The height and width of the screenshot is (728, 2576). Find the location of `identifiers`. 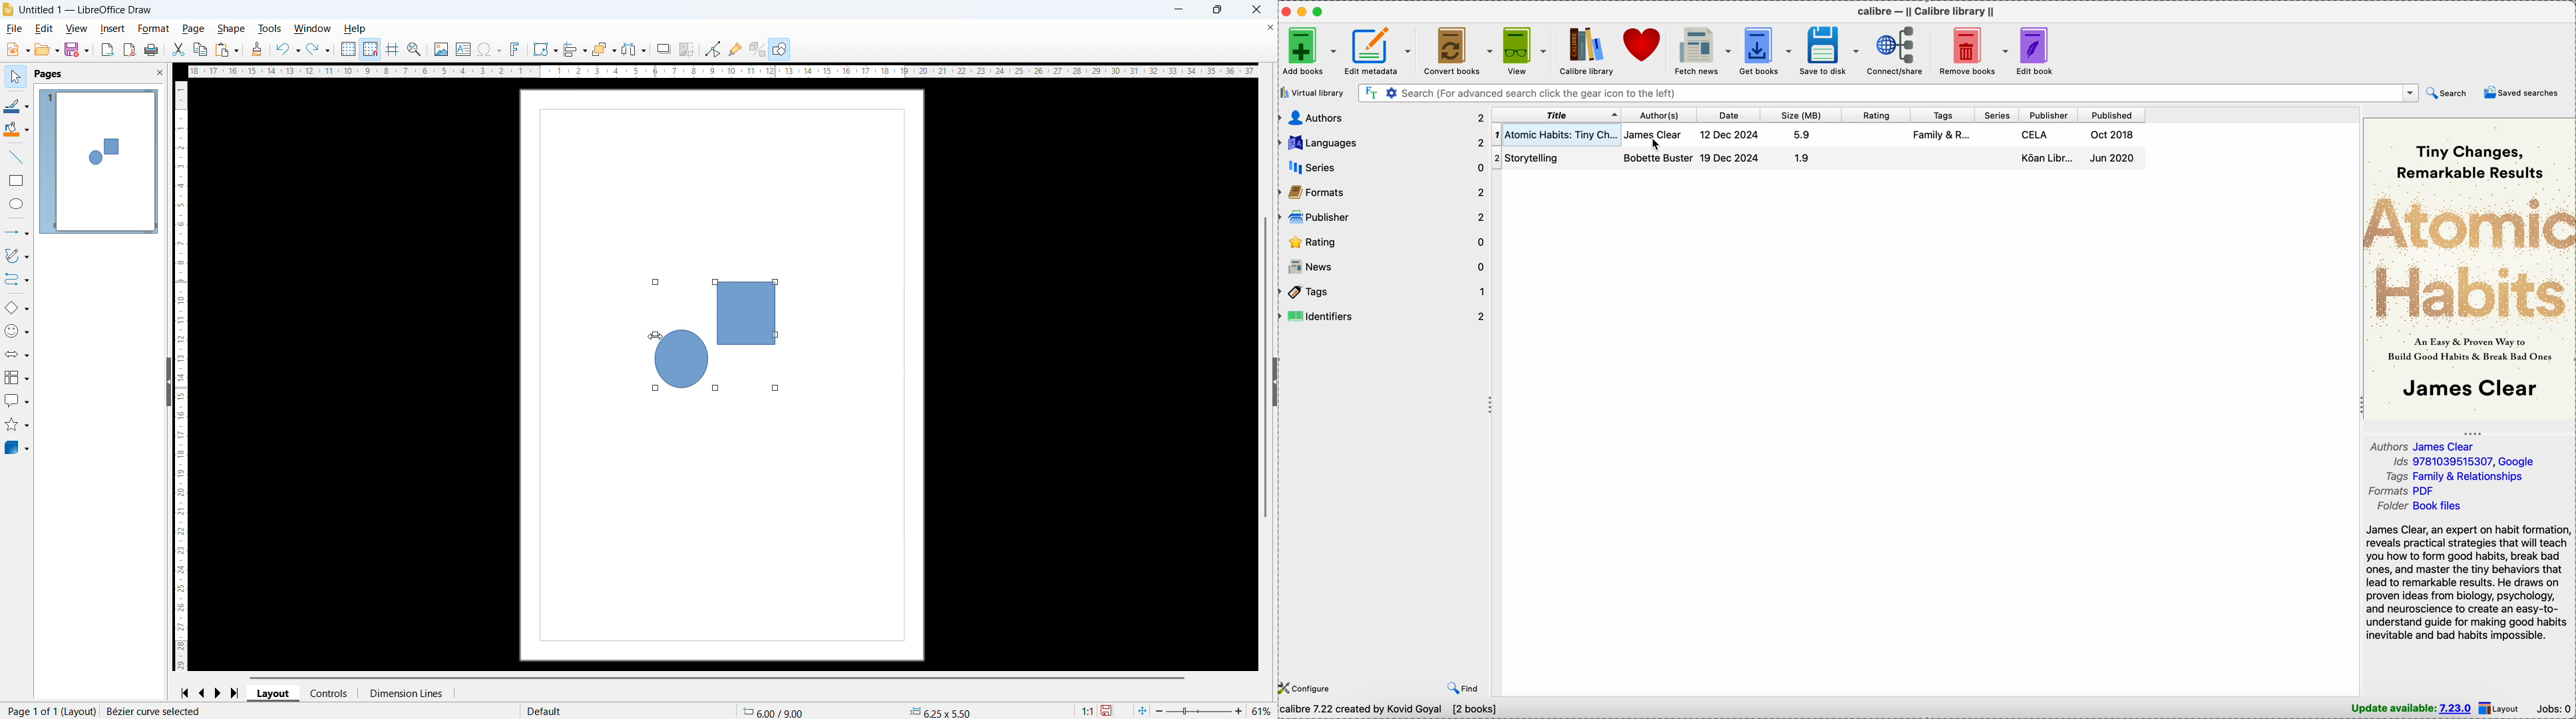

identifiers is located at coordinates (1385, 316).